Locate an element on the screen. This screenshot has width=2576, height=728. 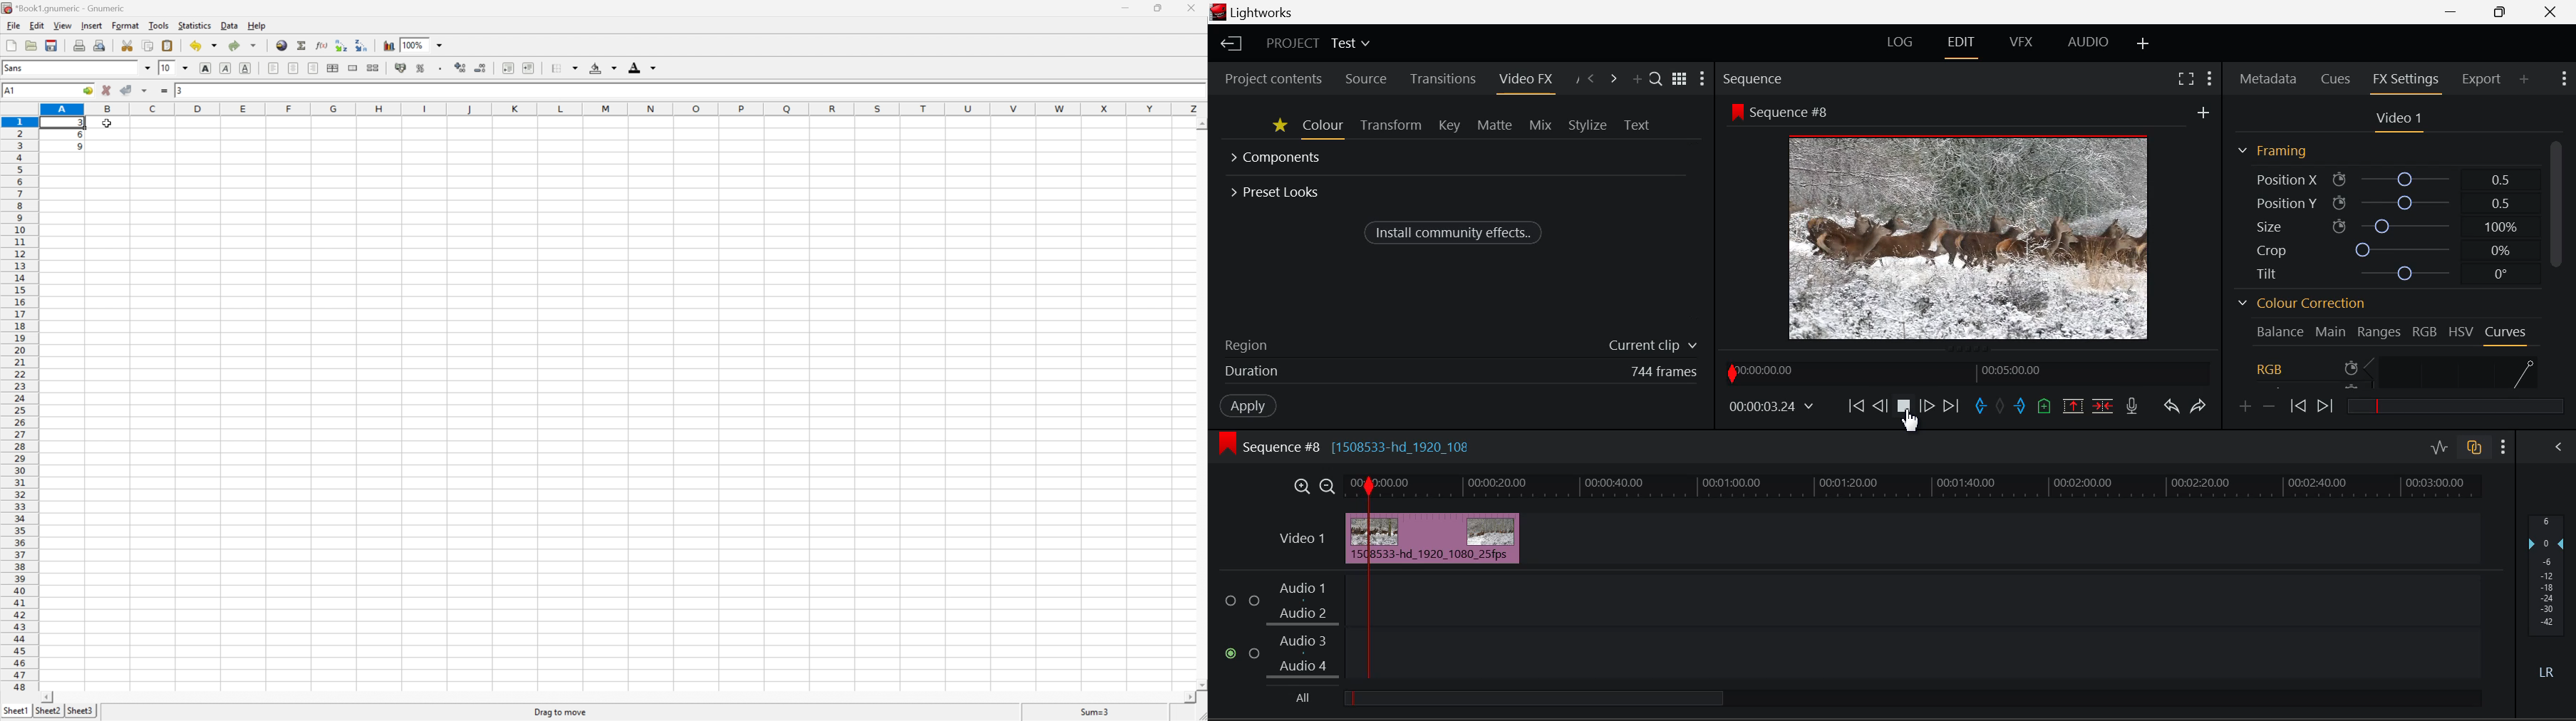
Sequence Preview Section is located at coordinates (1754, 78).